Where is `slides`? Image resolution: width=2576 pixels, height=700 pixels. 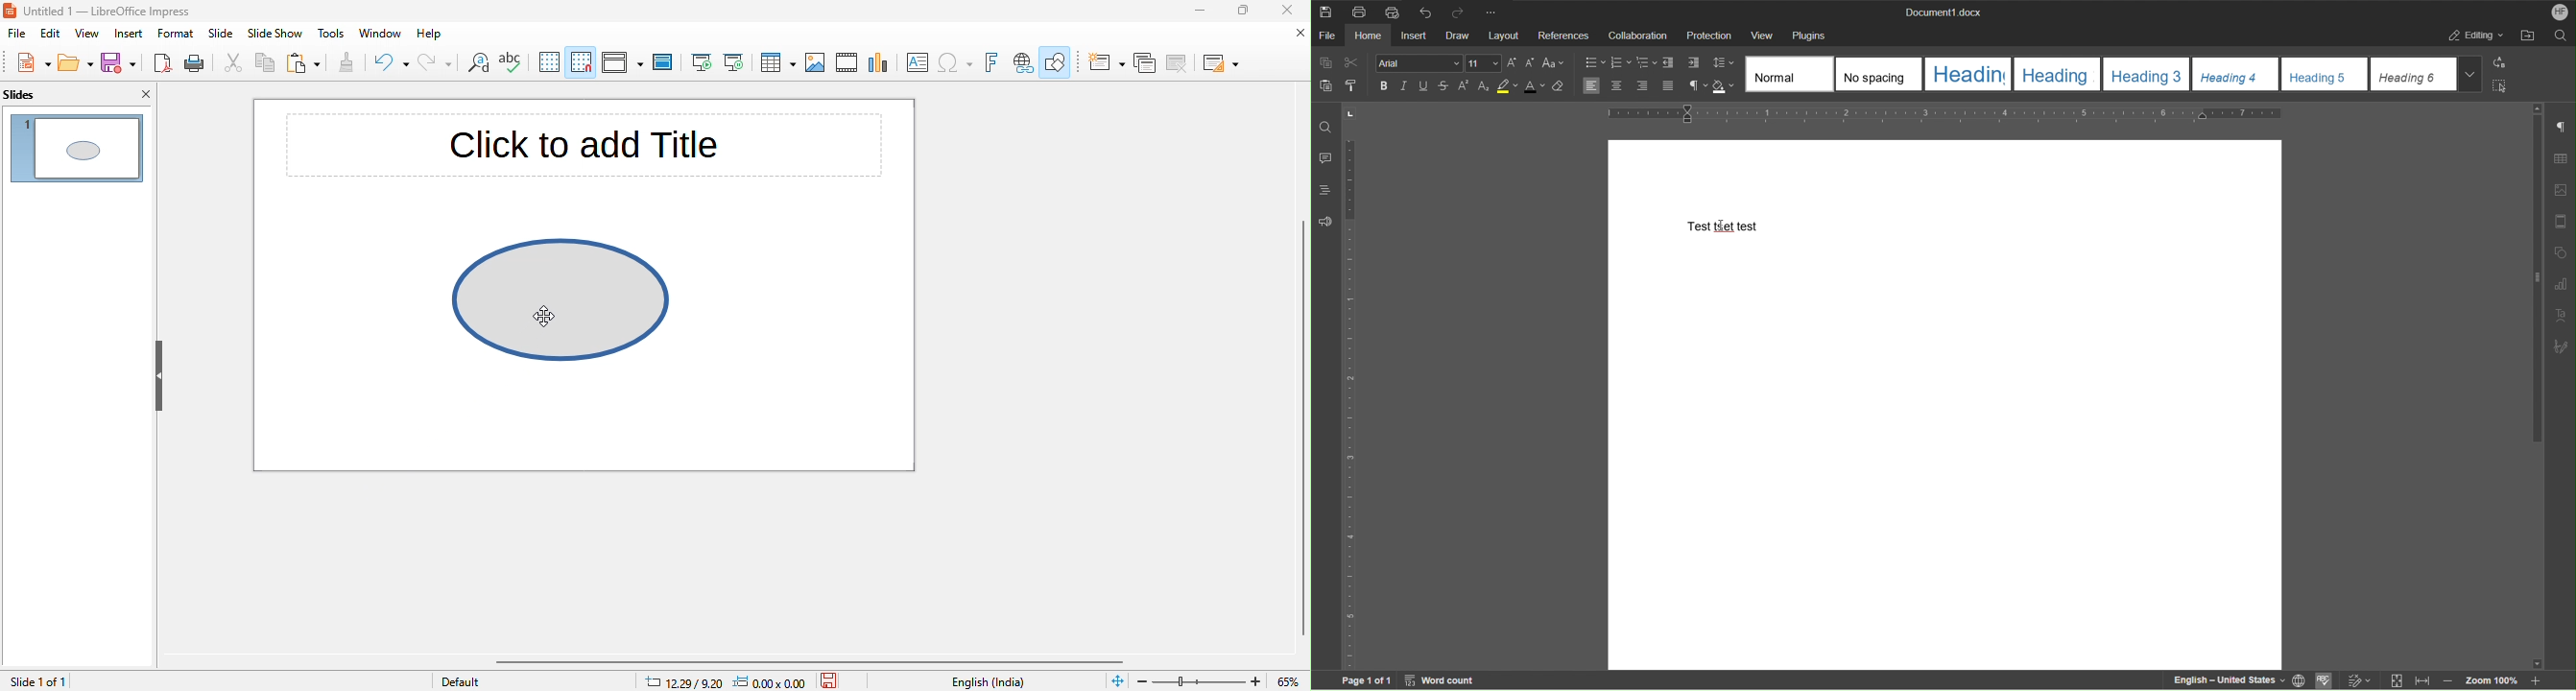
slides is located at coordinates (24, 96).